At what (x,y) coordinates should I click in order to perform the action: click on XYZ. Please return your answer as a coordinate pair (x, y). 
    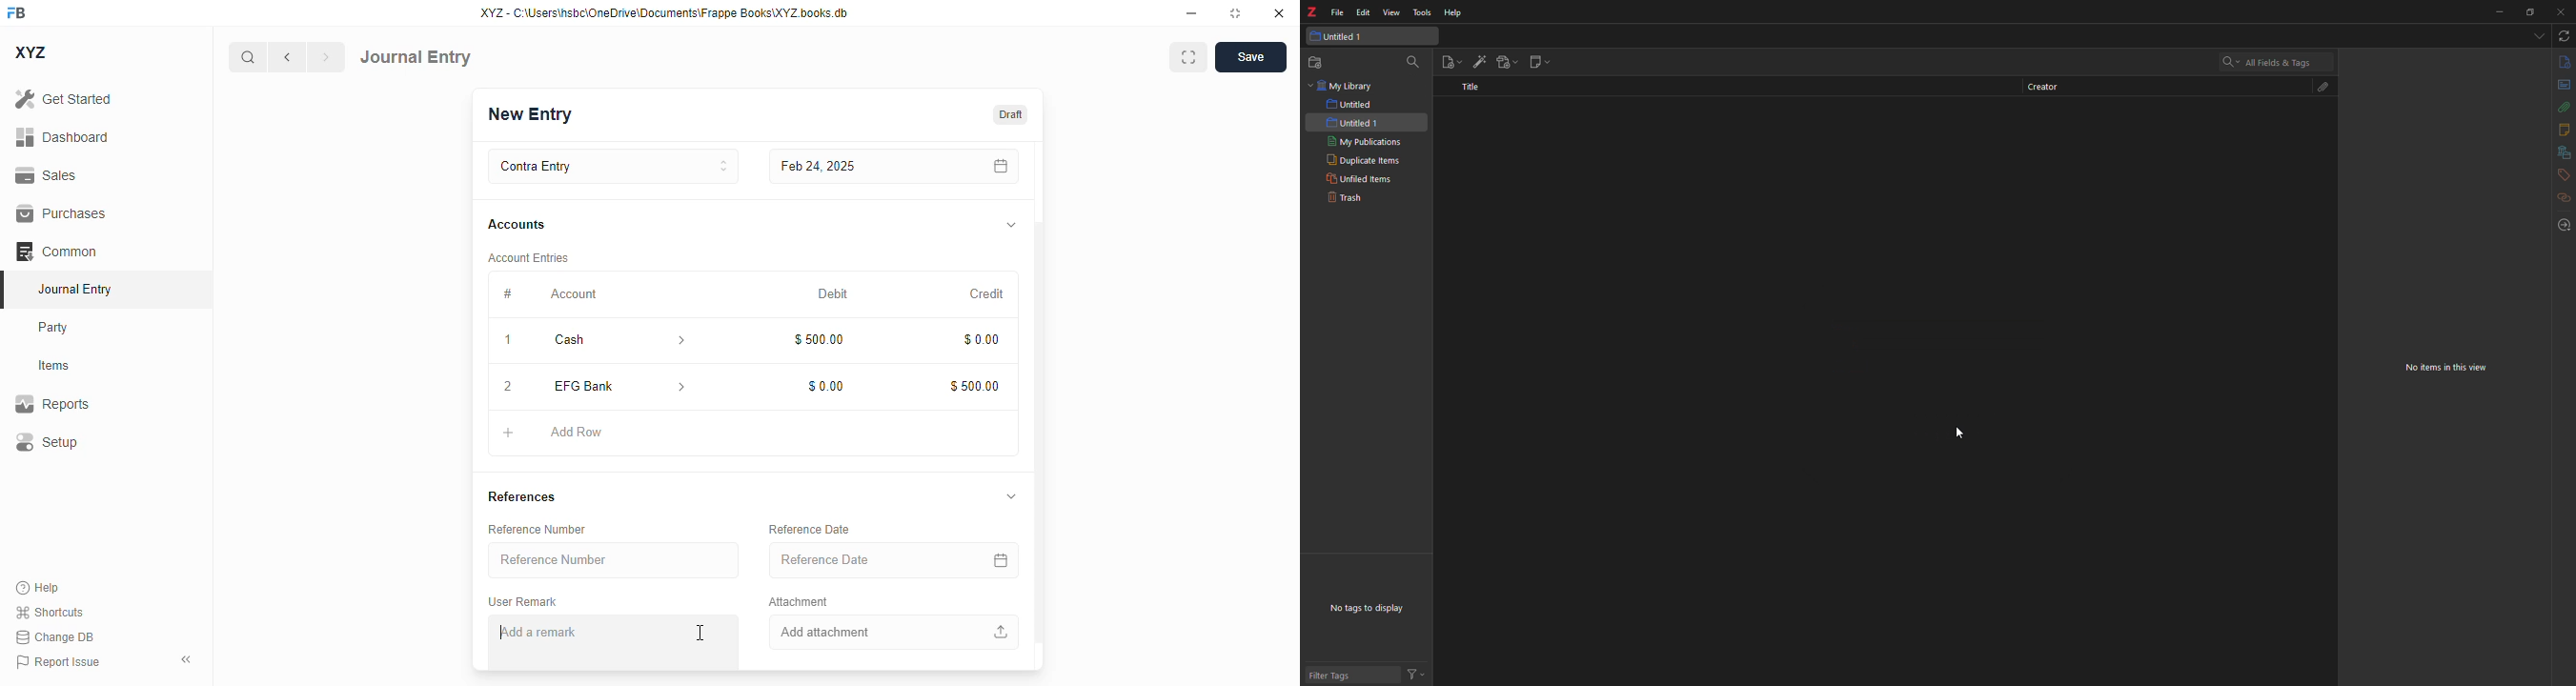
    Looking at the image, I should click on (30, 52).